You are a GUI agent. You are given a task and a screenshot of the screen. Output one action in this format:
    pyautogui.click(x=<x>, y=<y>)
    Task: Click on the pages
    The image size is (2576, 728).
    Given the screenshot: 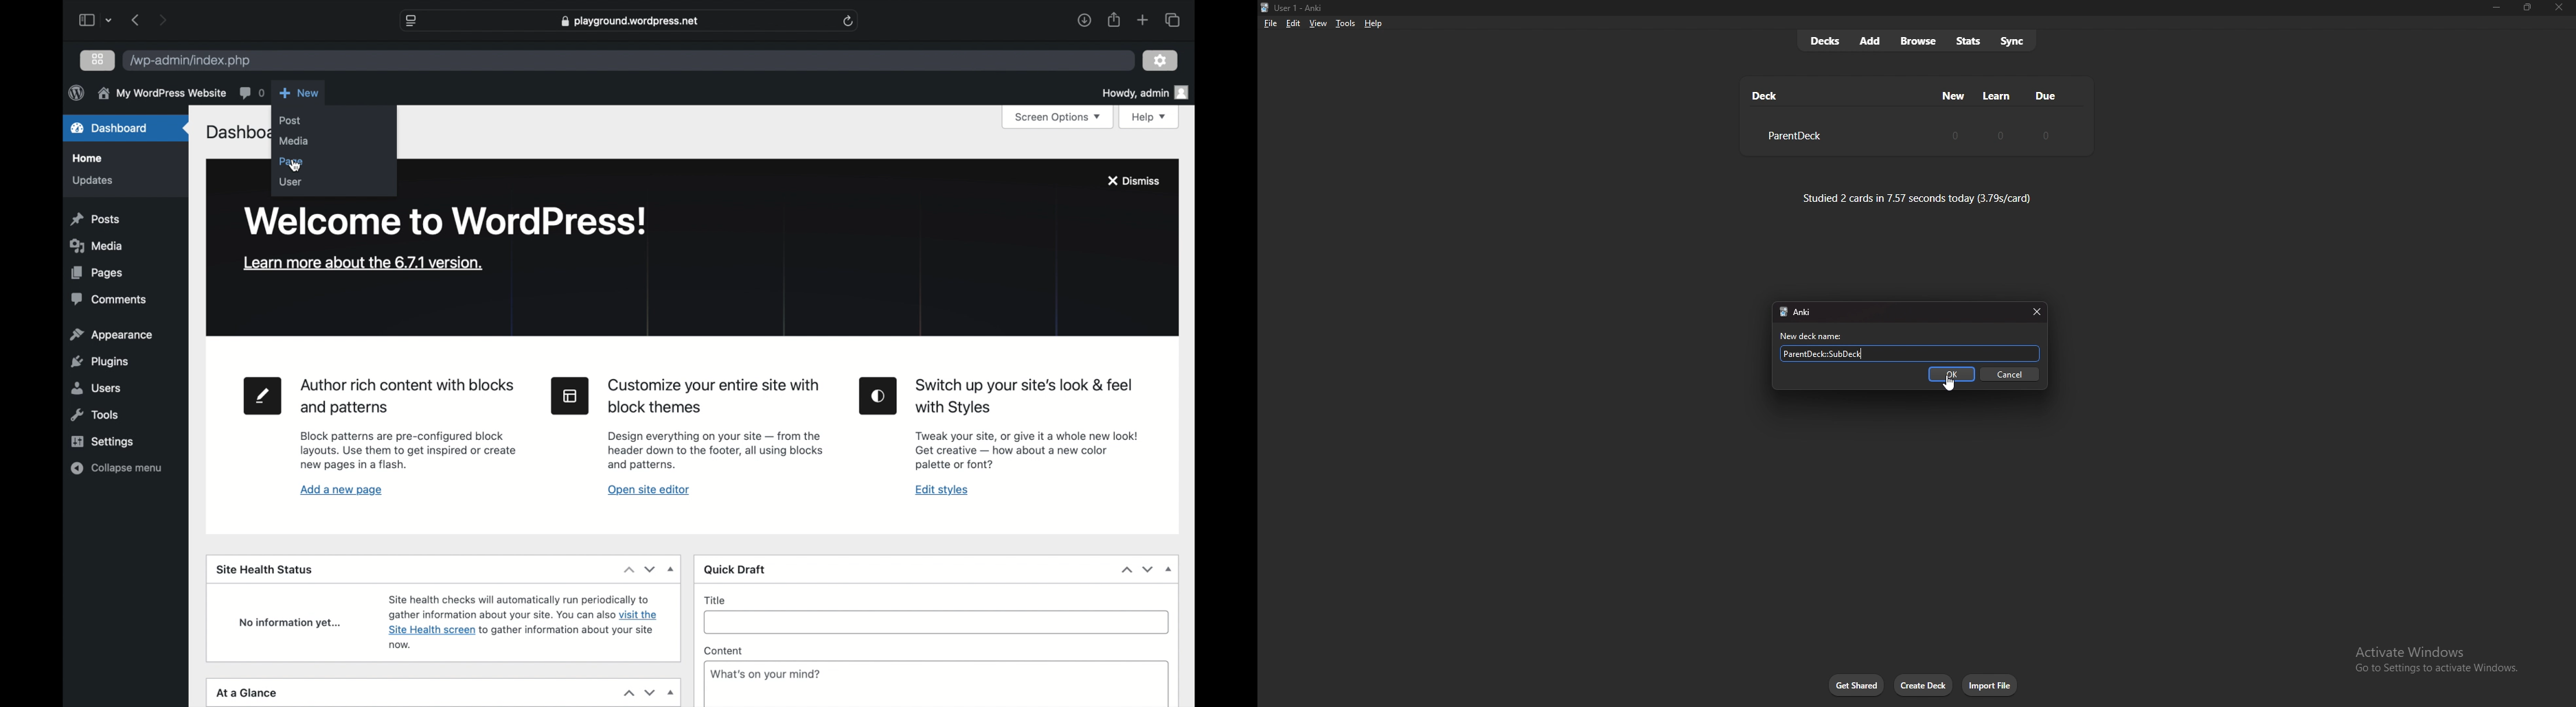 What is the action you would take?
    pyautogui.click(x=97, y=272)
    